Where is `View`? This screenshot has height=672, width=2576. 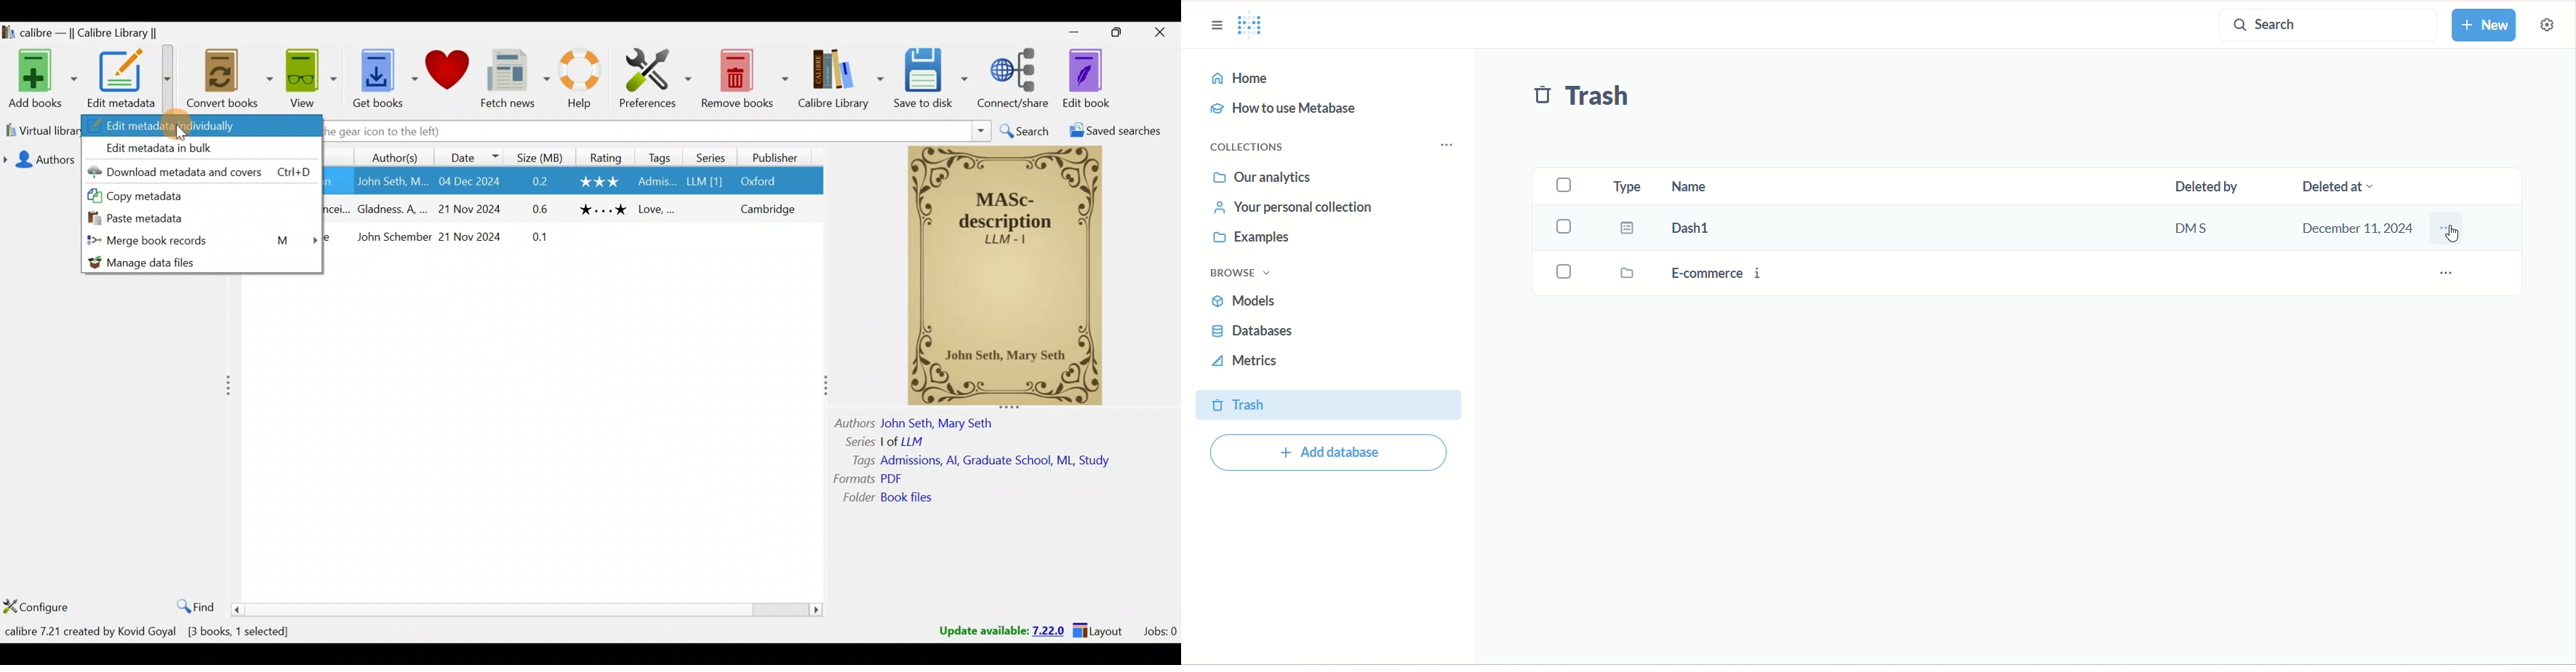 View is located at coordinates (311, 79).